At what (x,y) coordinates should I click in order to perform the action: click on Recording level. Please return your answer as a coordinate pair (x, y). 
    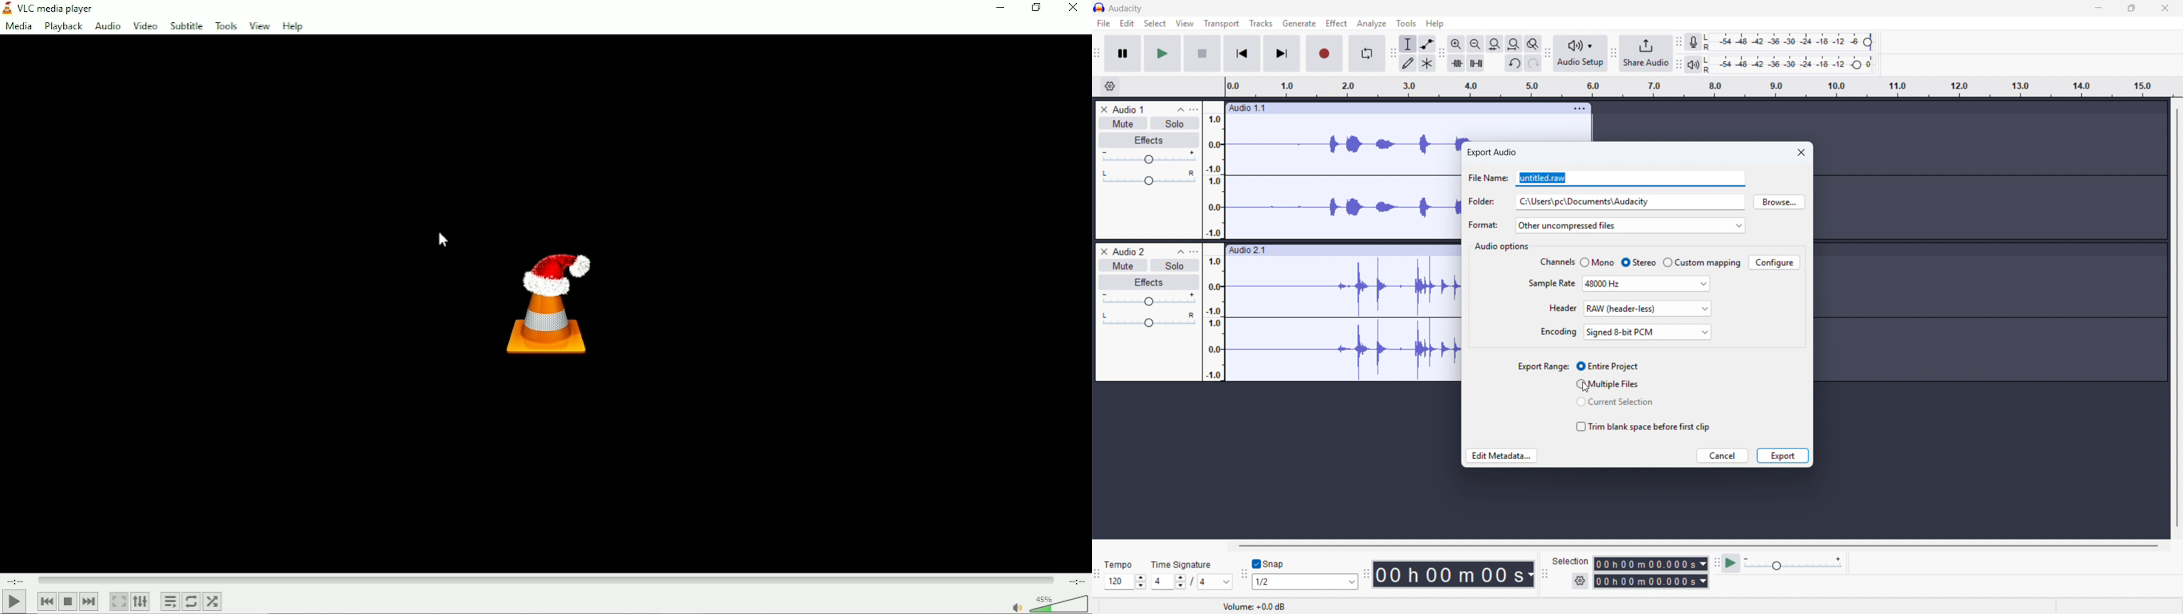
    Looking at the image, I should click on (1792, 65).